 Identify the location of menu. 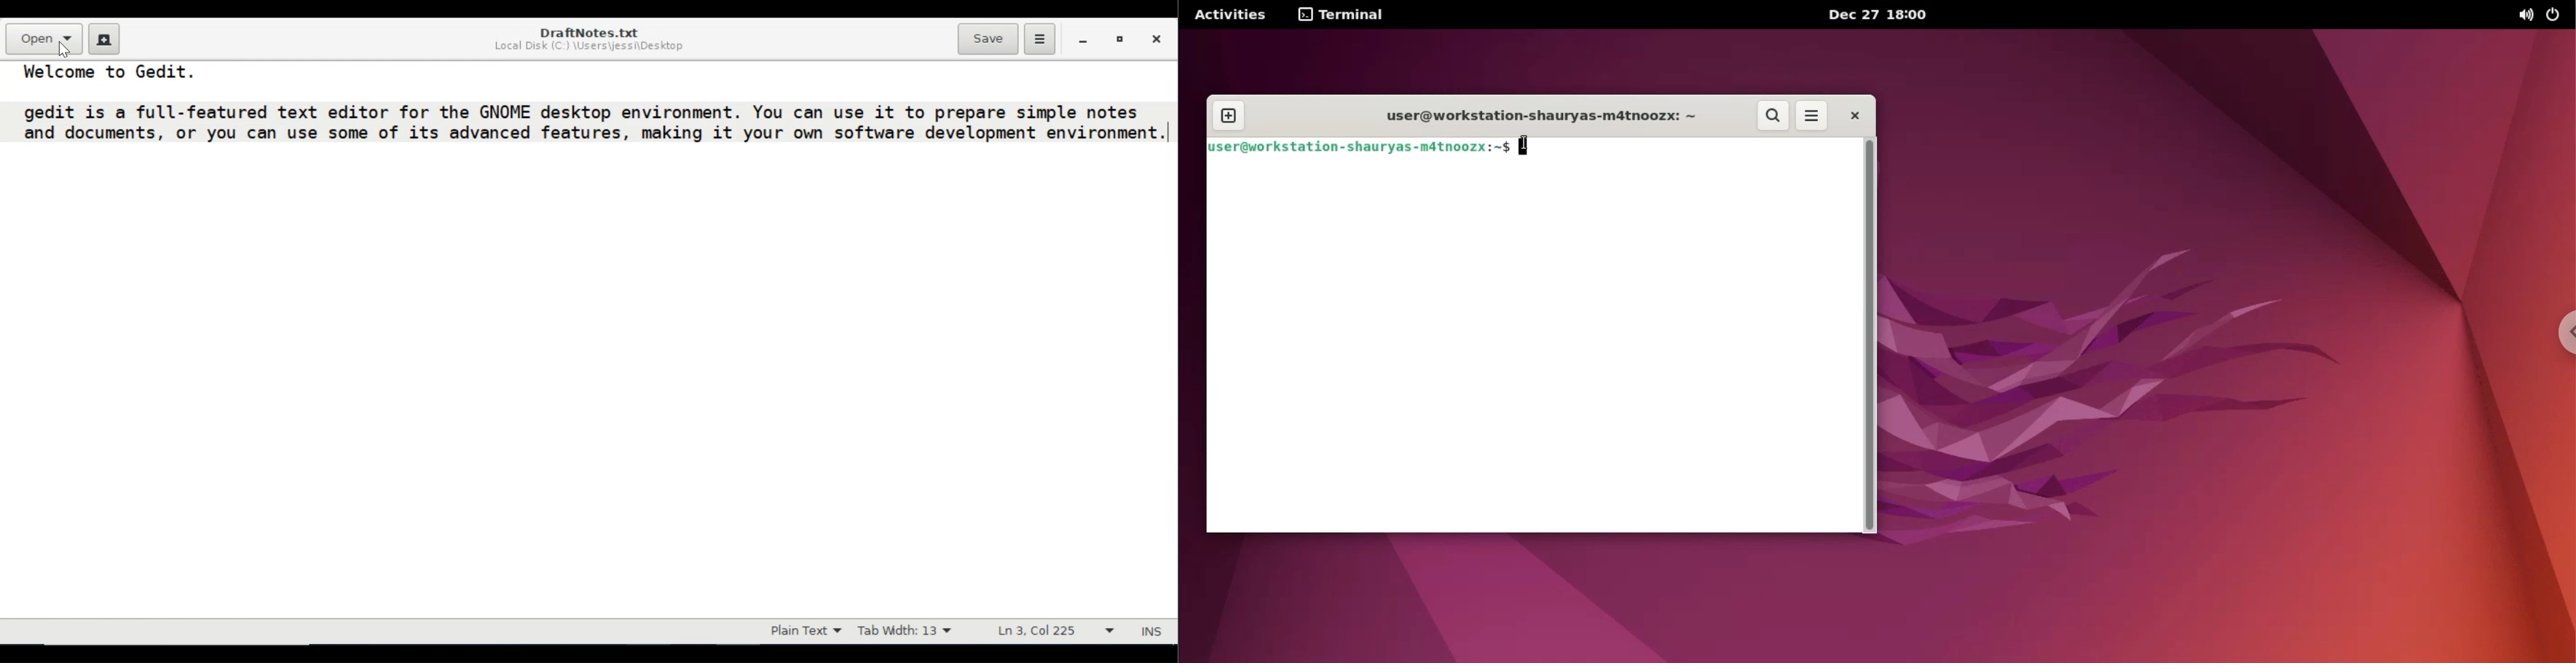
(1812, 116).